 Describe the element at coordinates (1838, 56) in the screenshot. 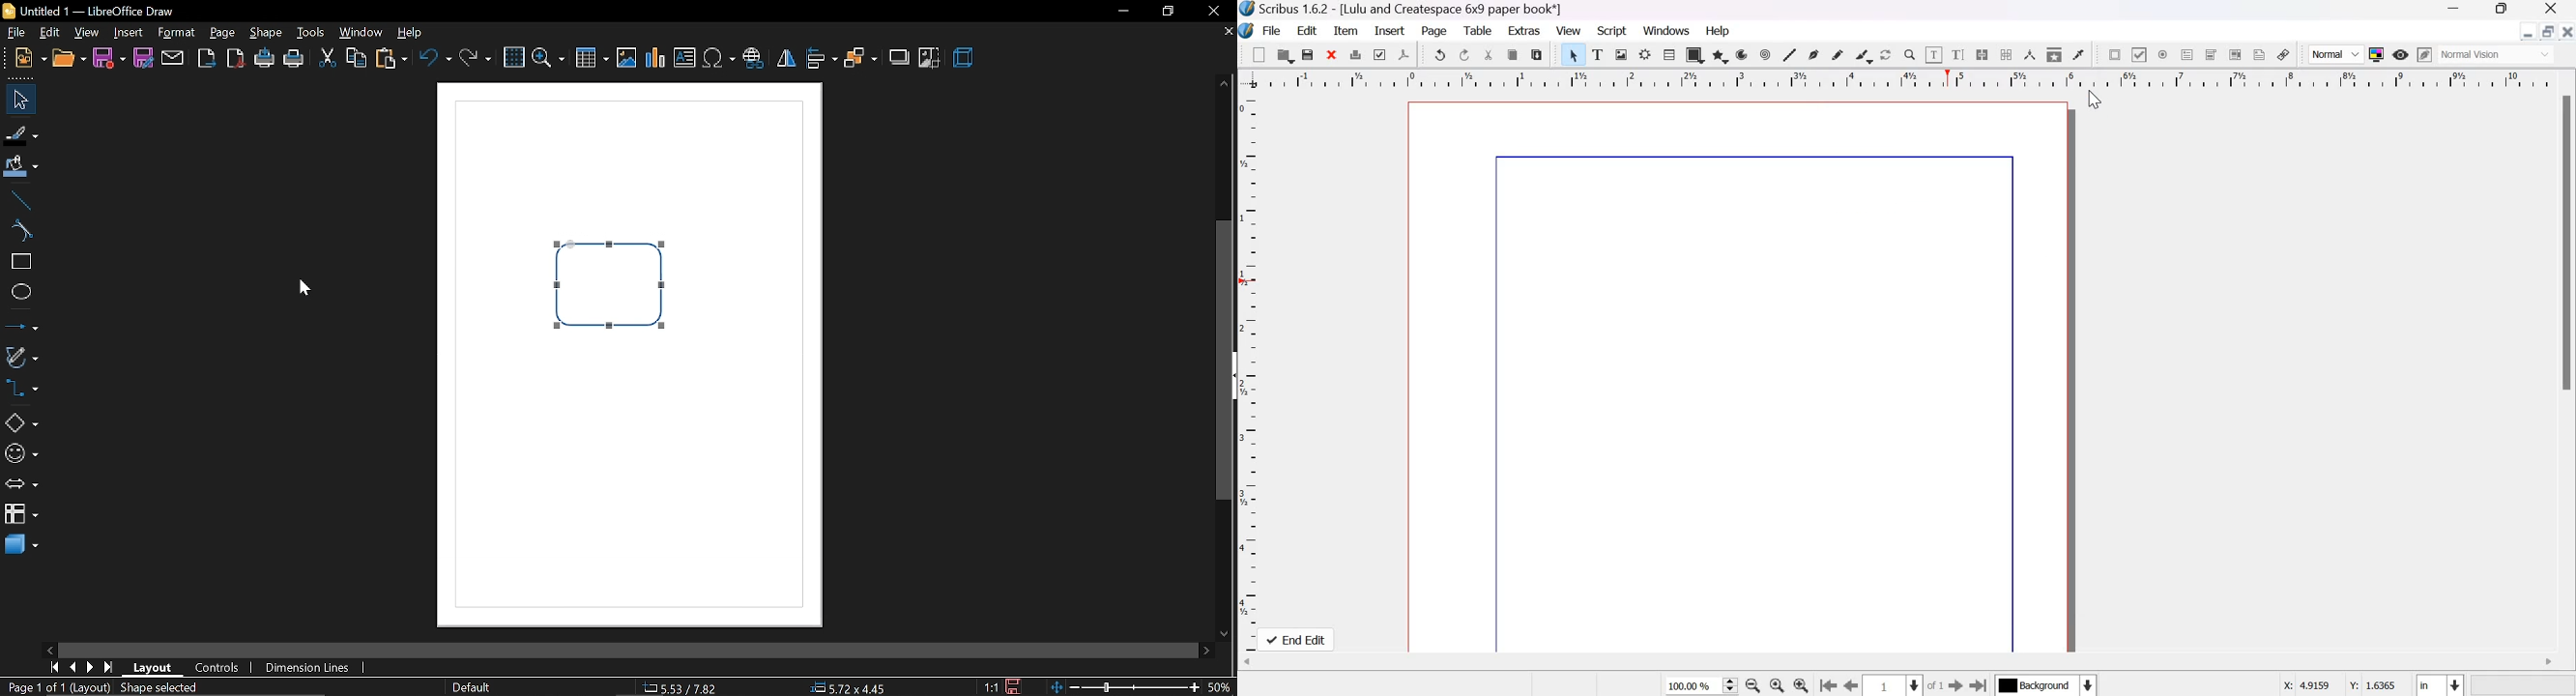

I see `Freehand line` at that location.